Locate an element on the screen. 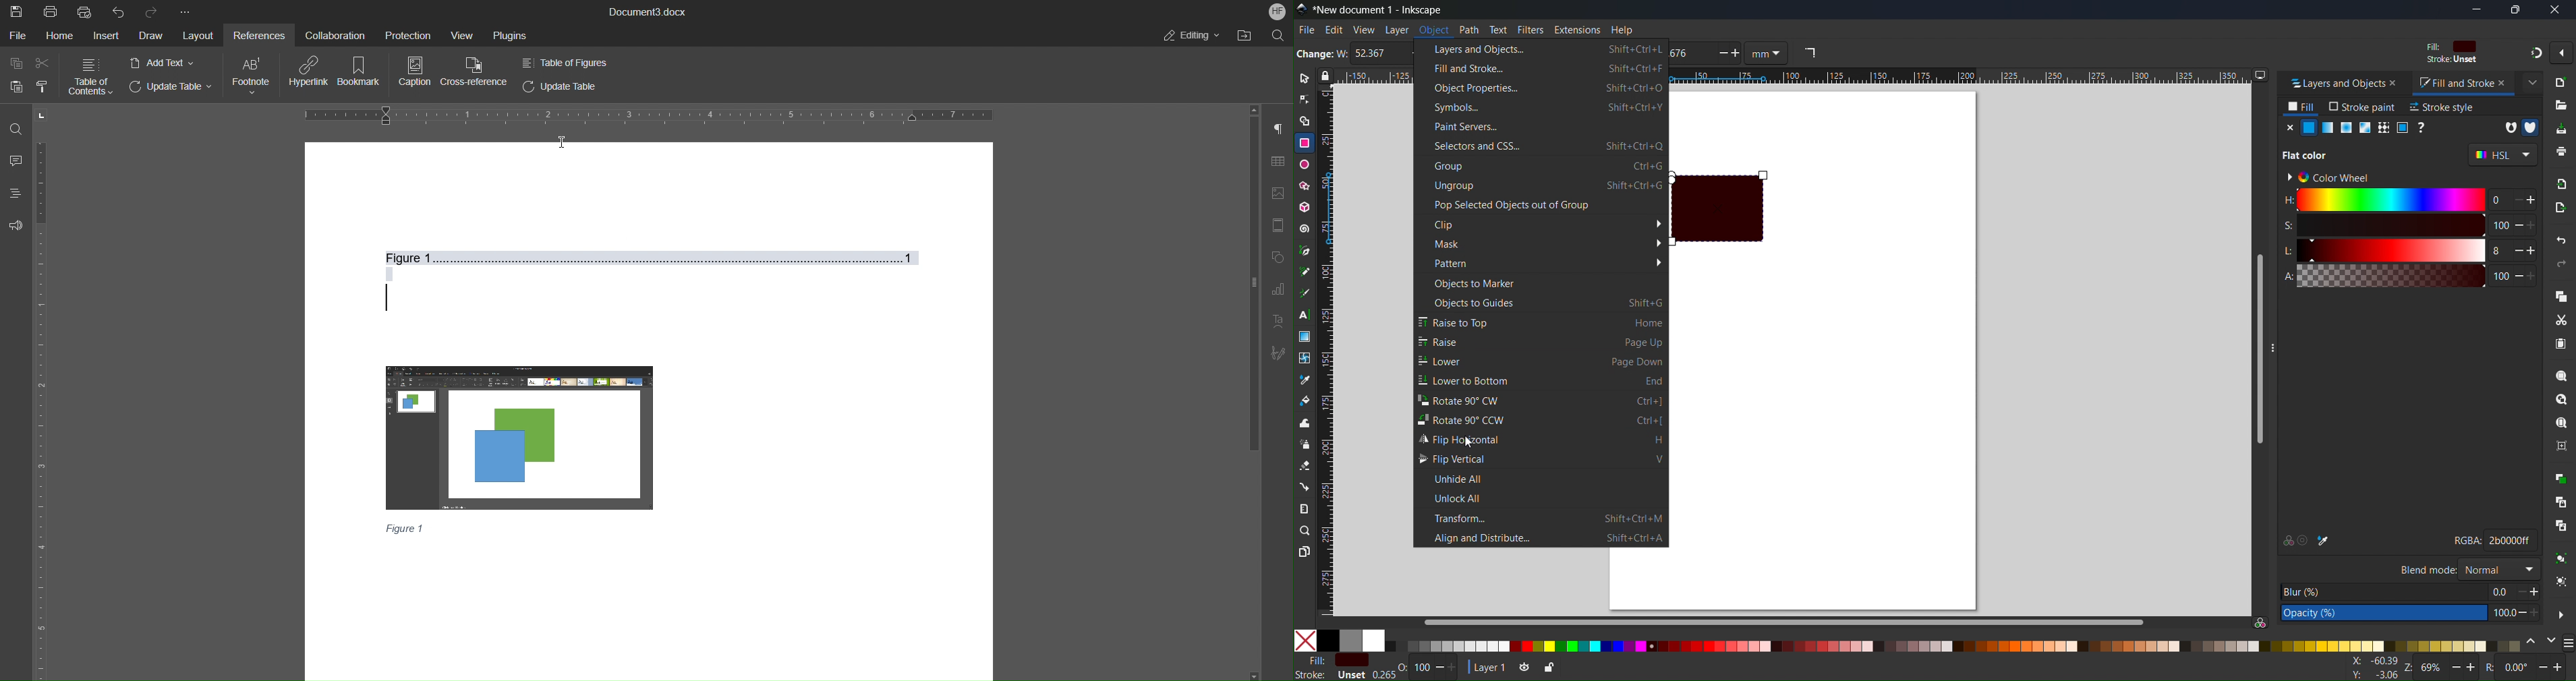  Layers and Objects is located at coordinates (1542, 48).